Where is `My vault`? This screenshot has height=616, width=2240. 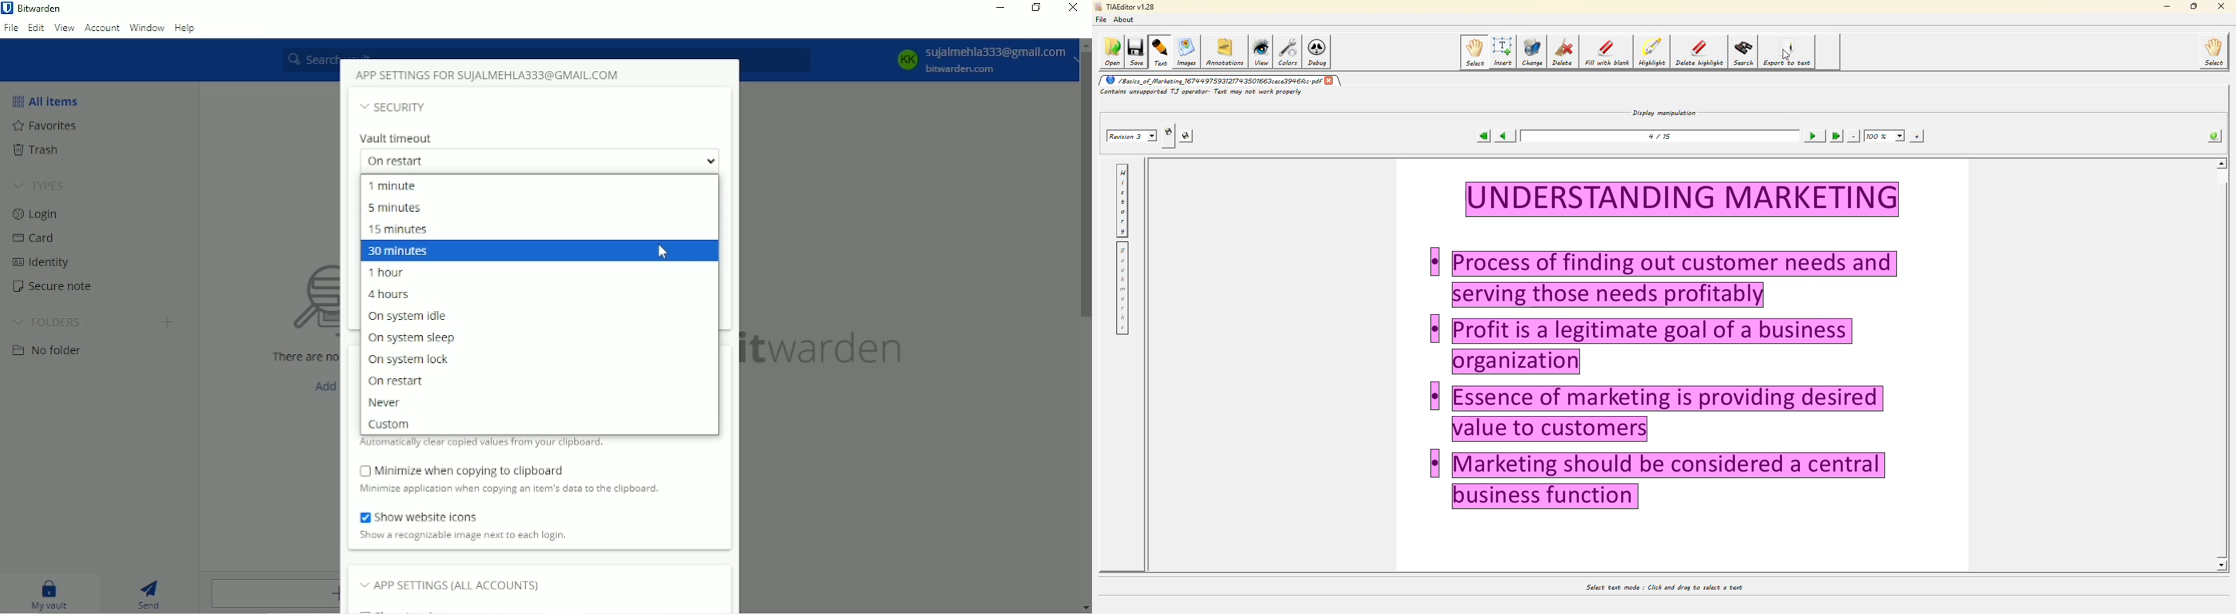 My vault is located at coordinates (50, 594).